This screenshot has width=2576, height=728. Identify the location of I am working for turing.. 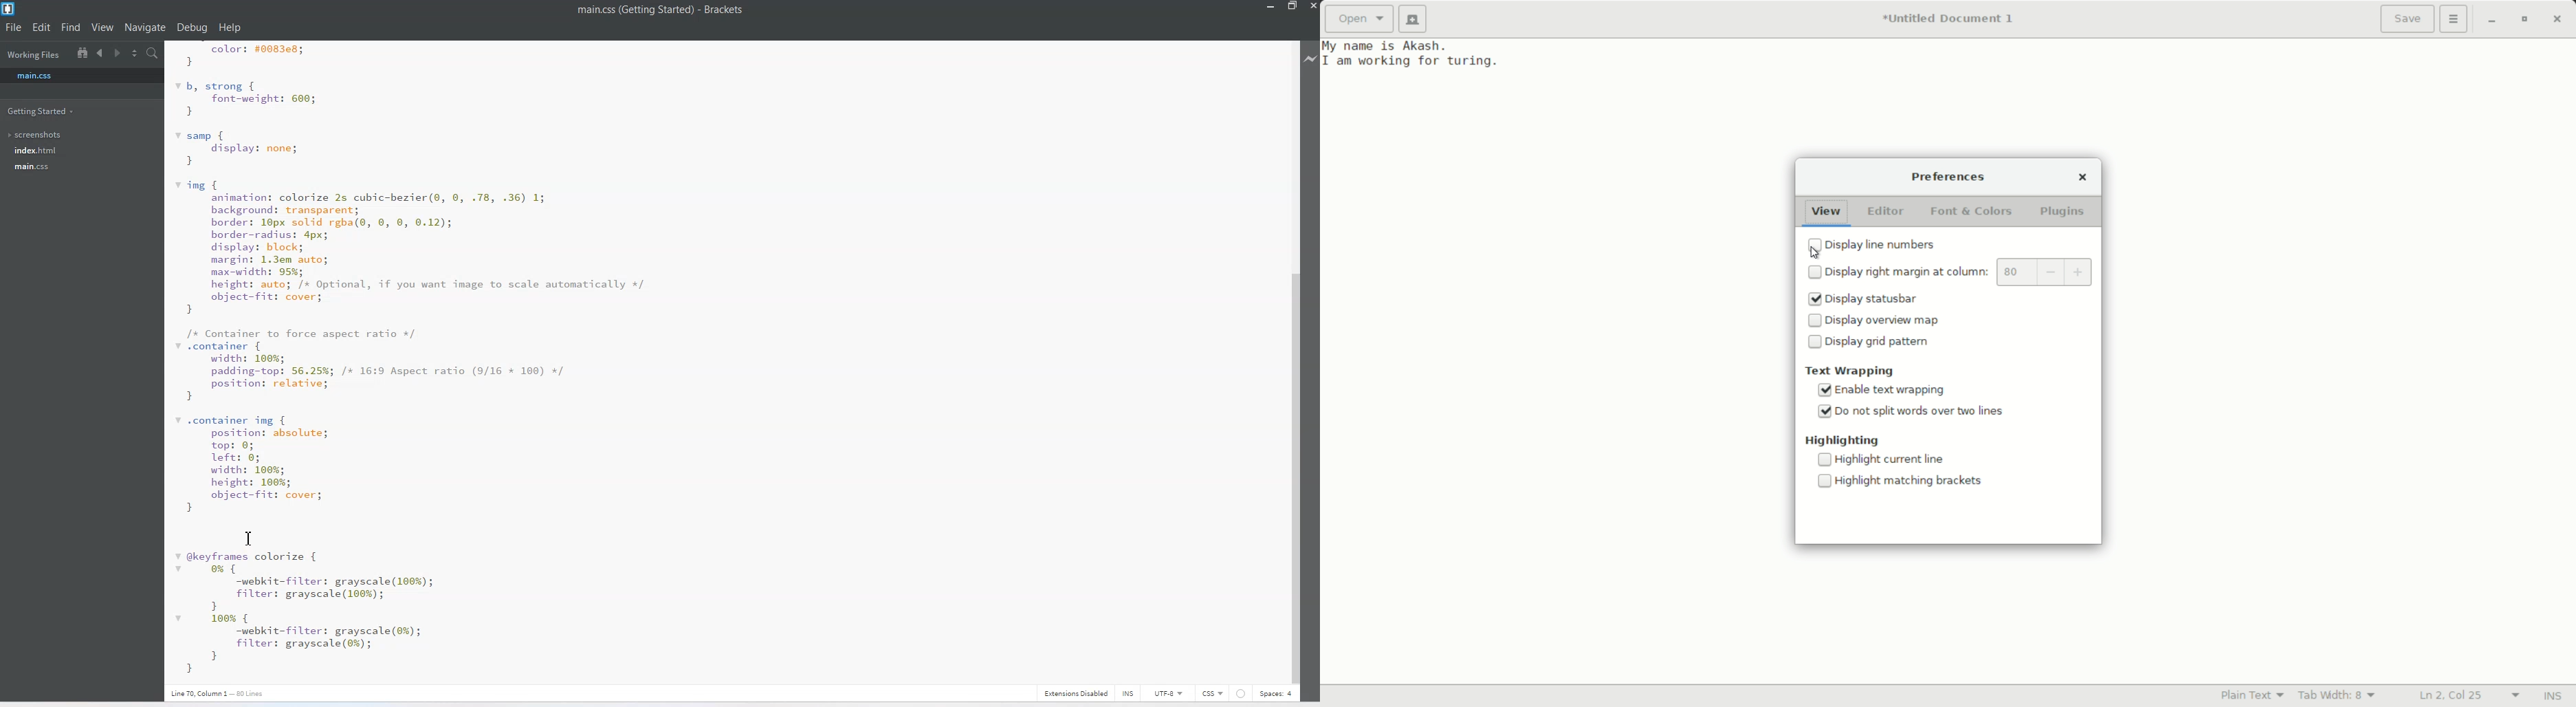
(1413, 62).